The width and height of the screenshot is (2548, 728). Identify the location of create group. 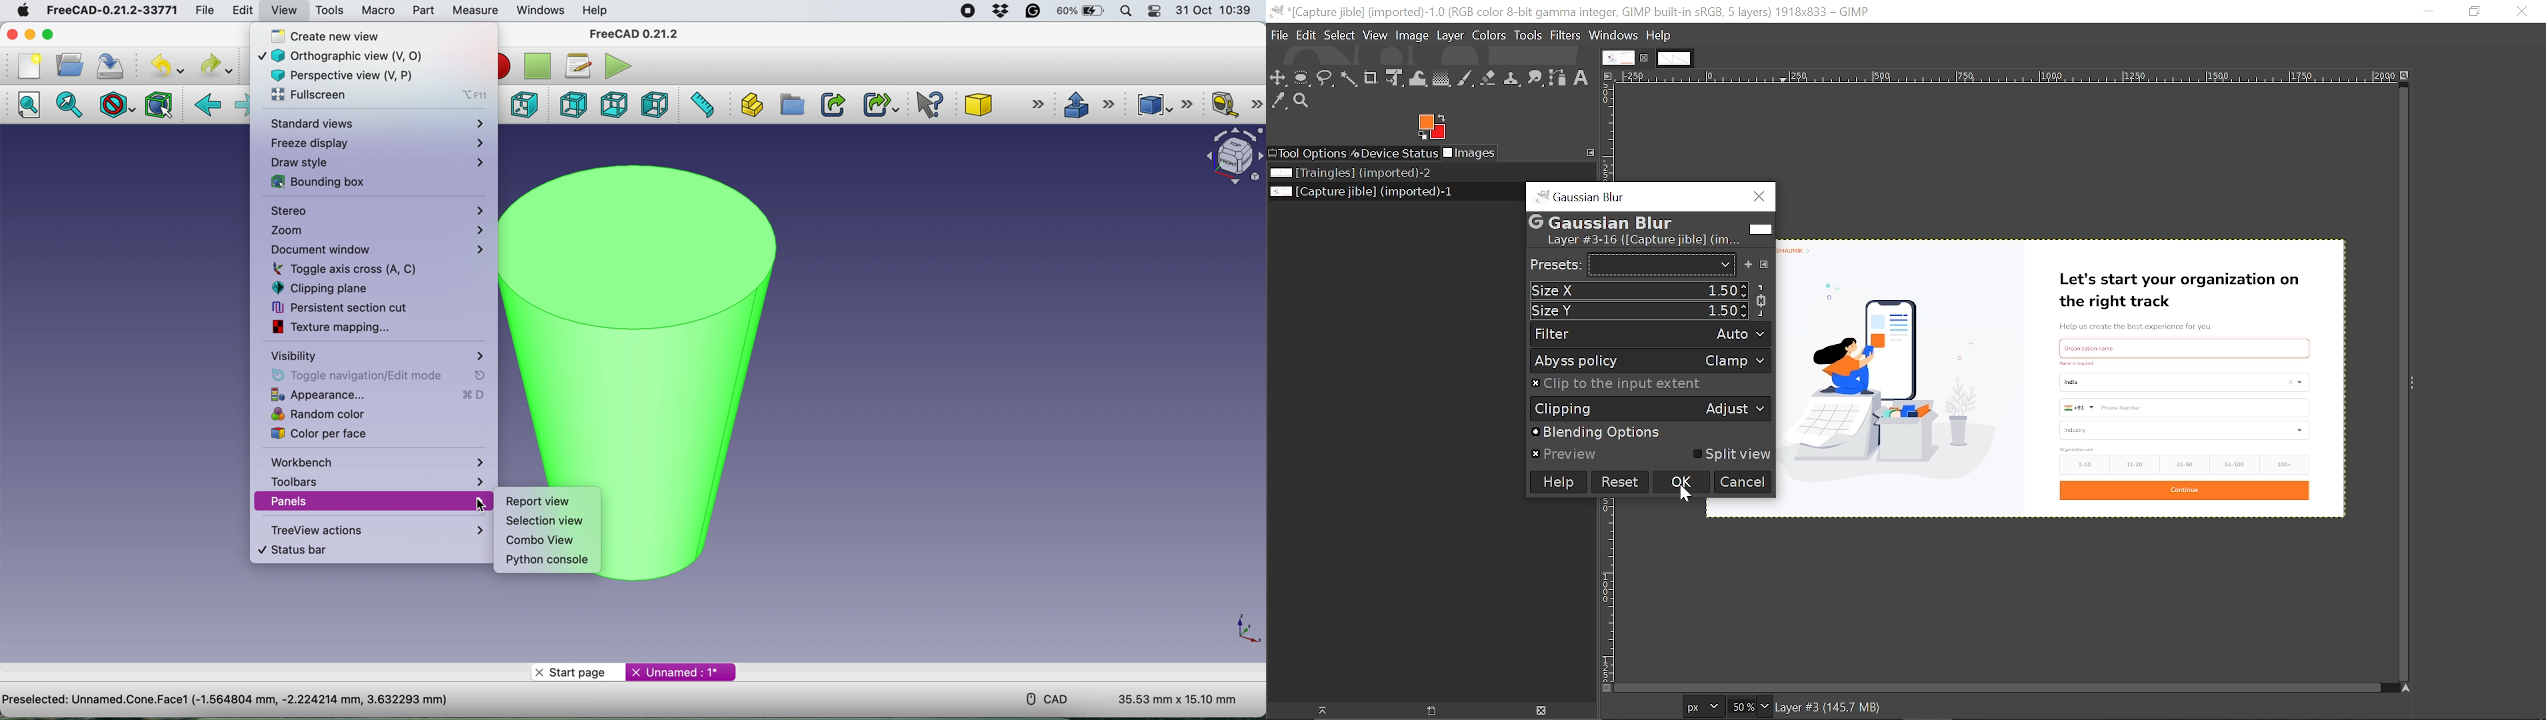
(792, 106).